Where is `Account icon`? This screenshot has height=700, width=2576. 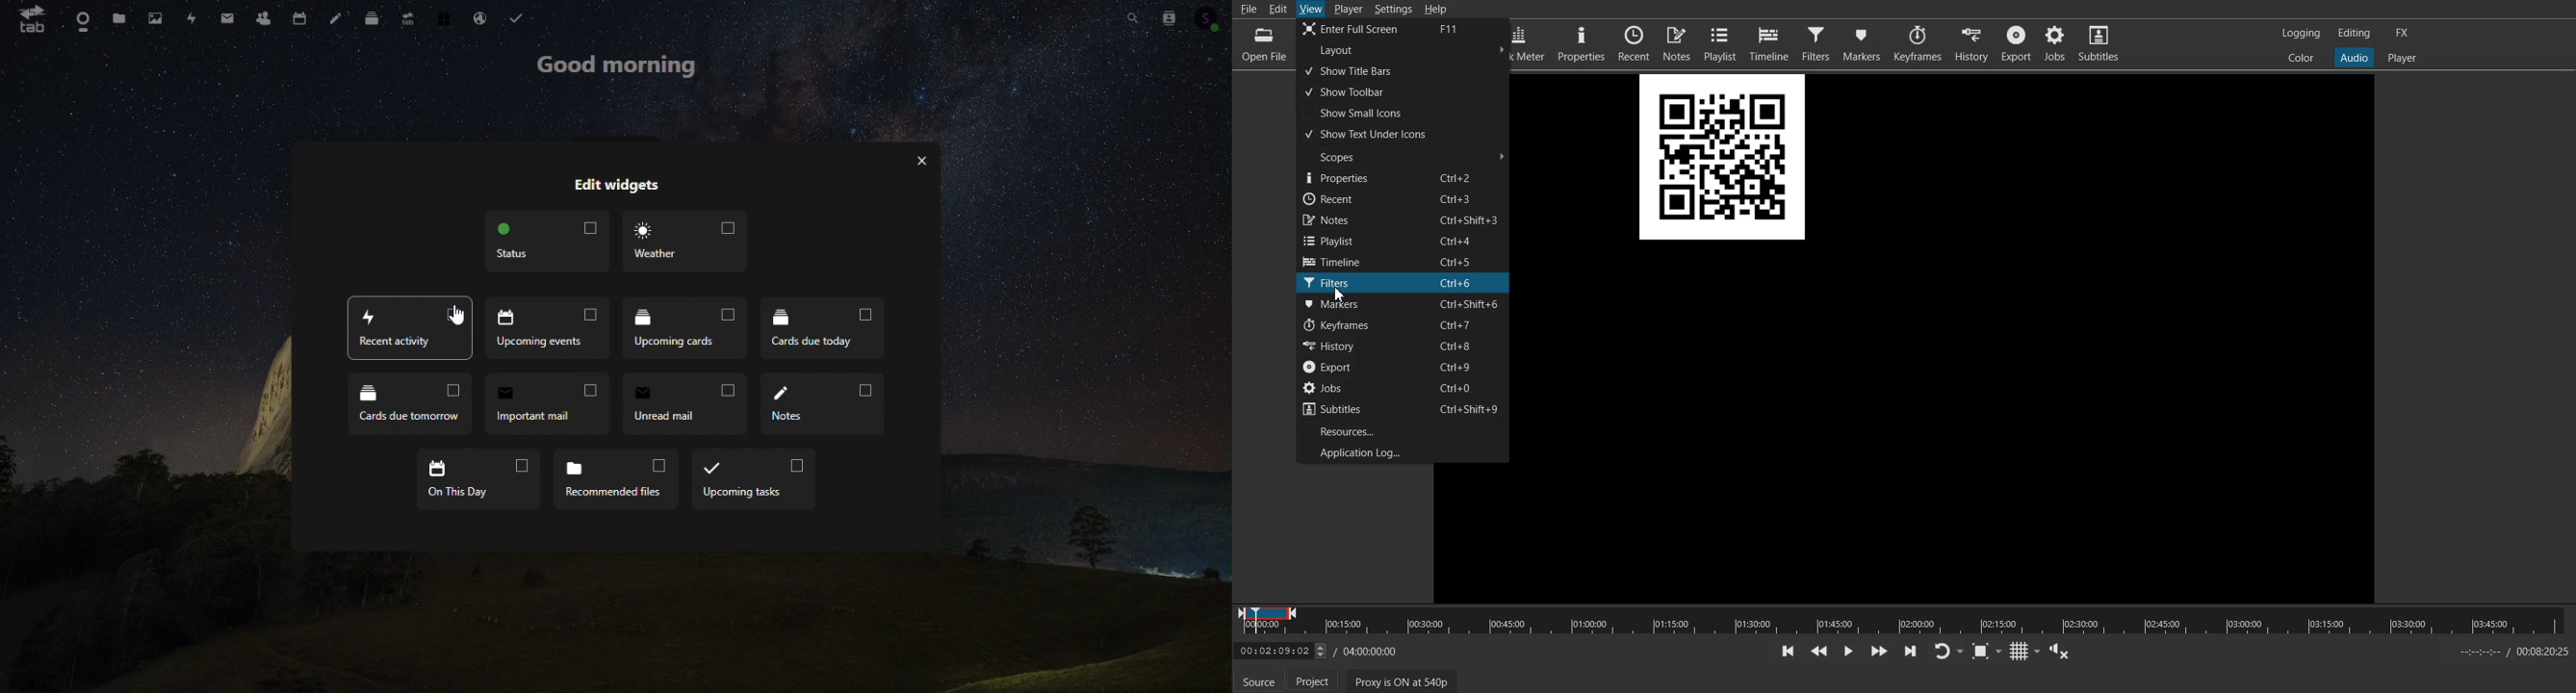 Account icon is located at coordinates (1211, 15).